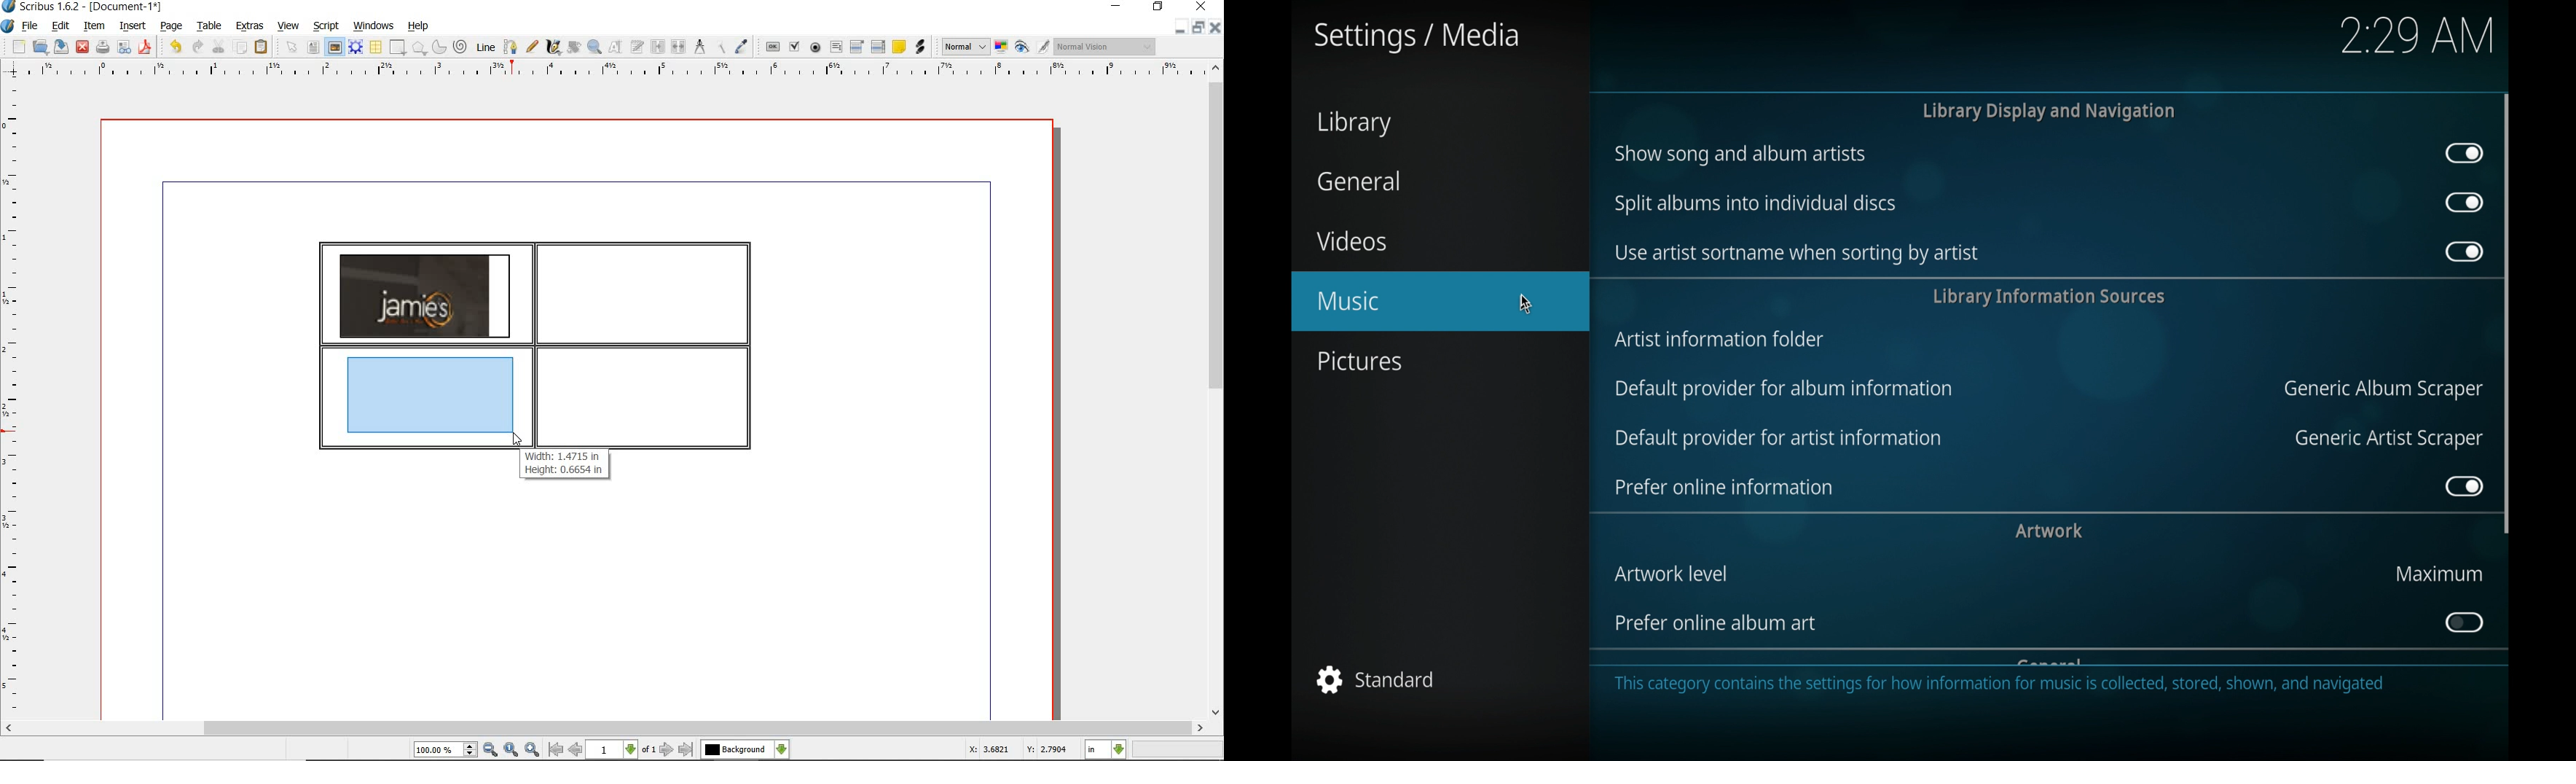  What do you see at coordinates (565, 462) in the screenshot?
I see `Width: 1.4715 in Height: 0.6654 in` at bounding box center [565, 462].